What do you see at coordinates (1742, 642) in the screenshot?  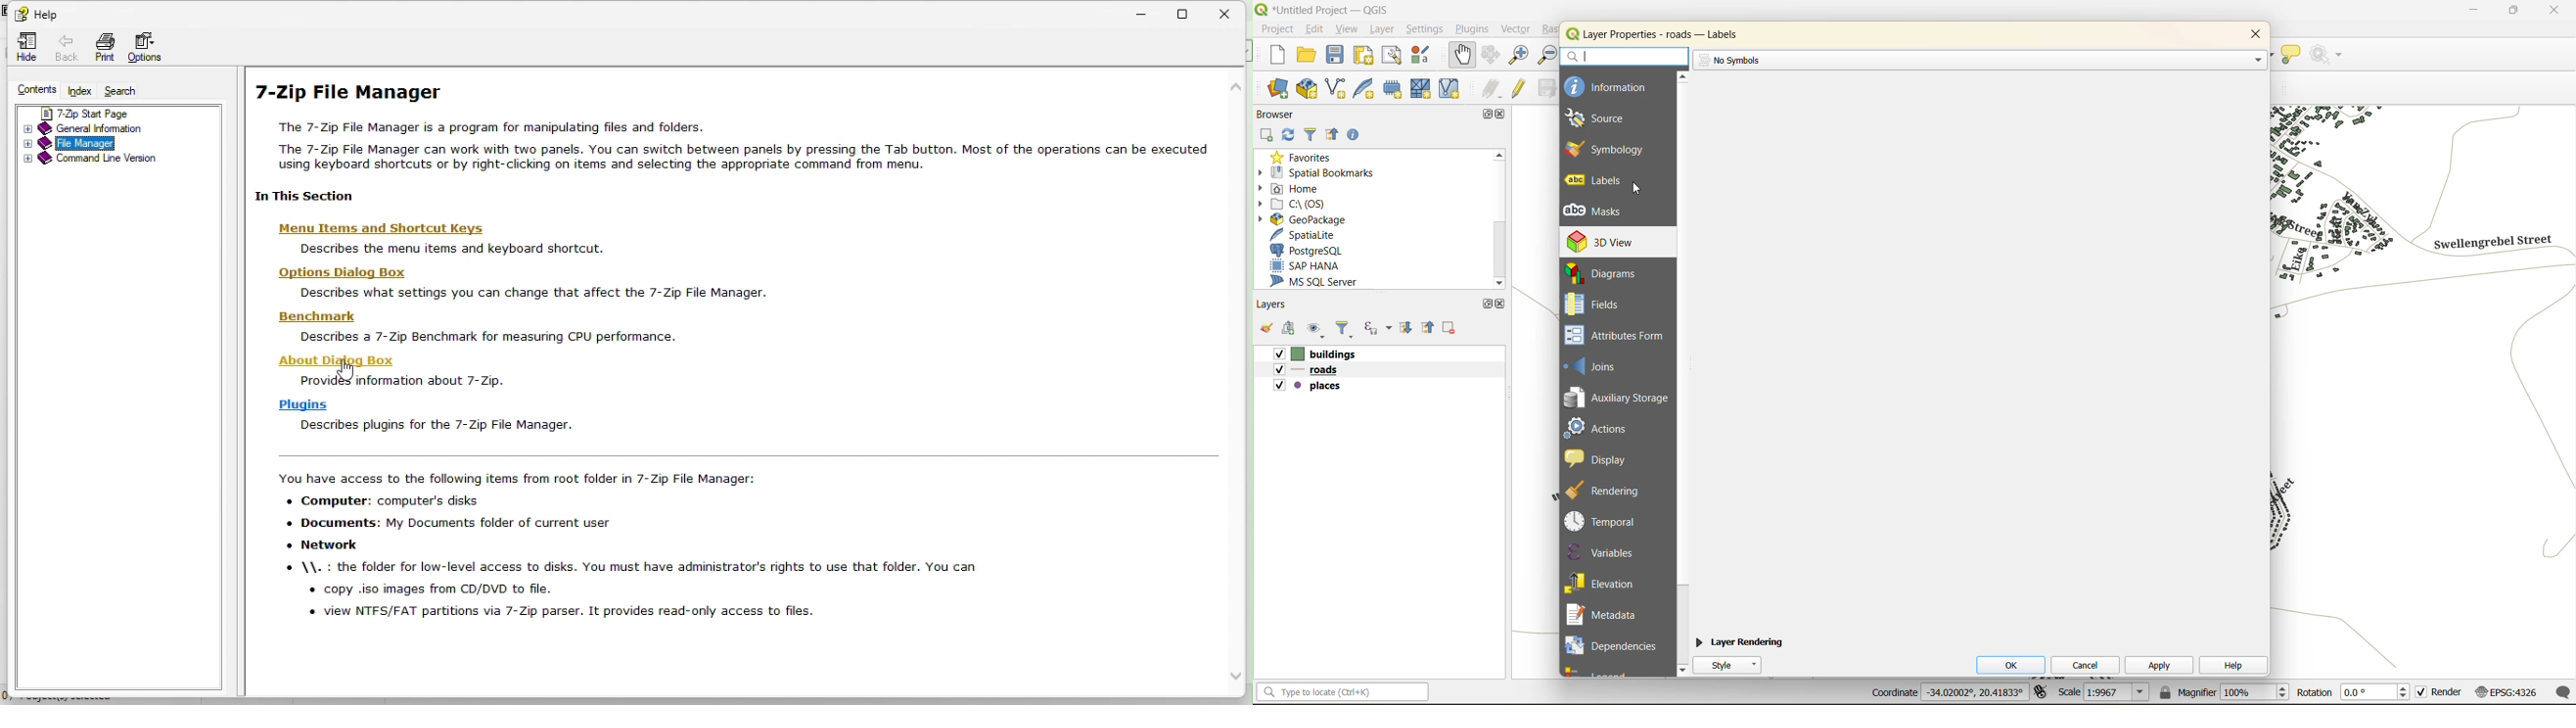 I see `layer rendering` at bounding box center [1742, 642].